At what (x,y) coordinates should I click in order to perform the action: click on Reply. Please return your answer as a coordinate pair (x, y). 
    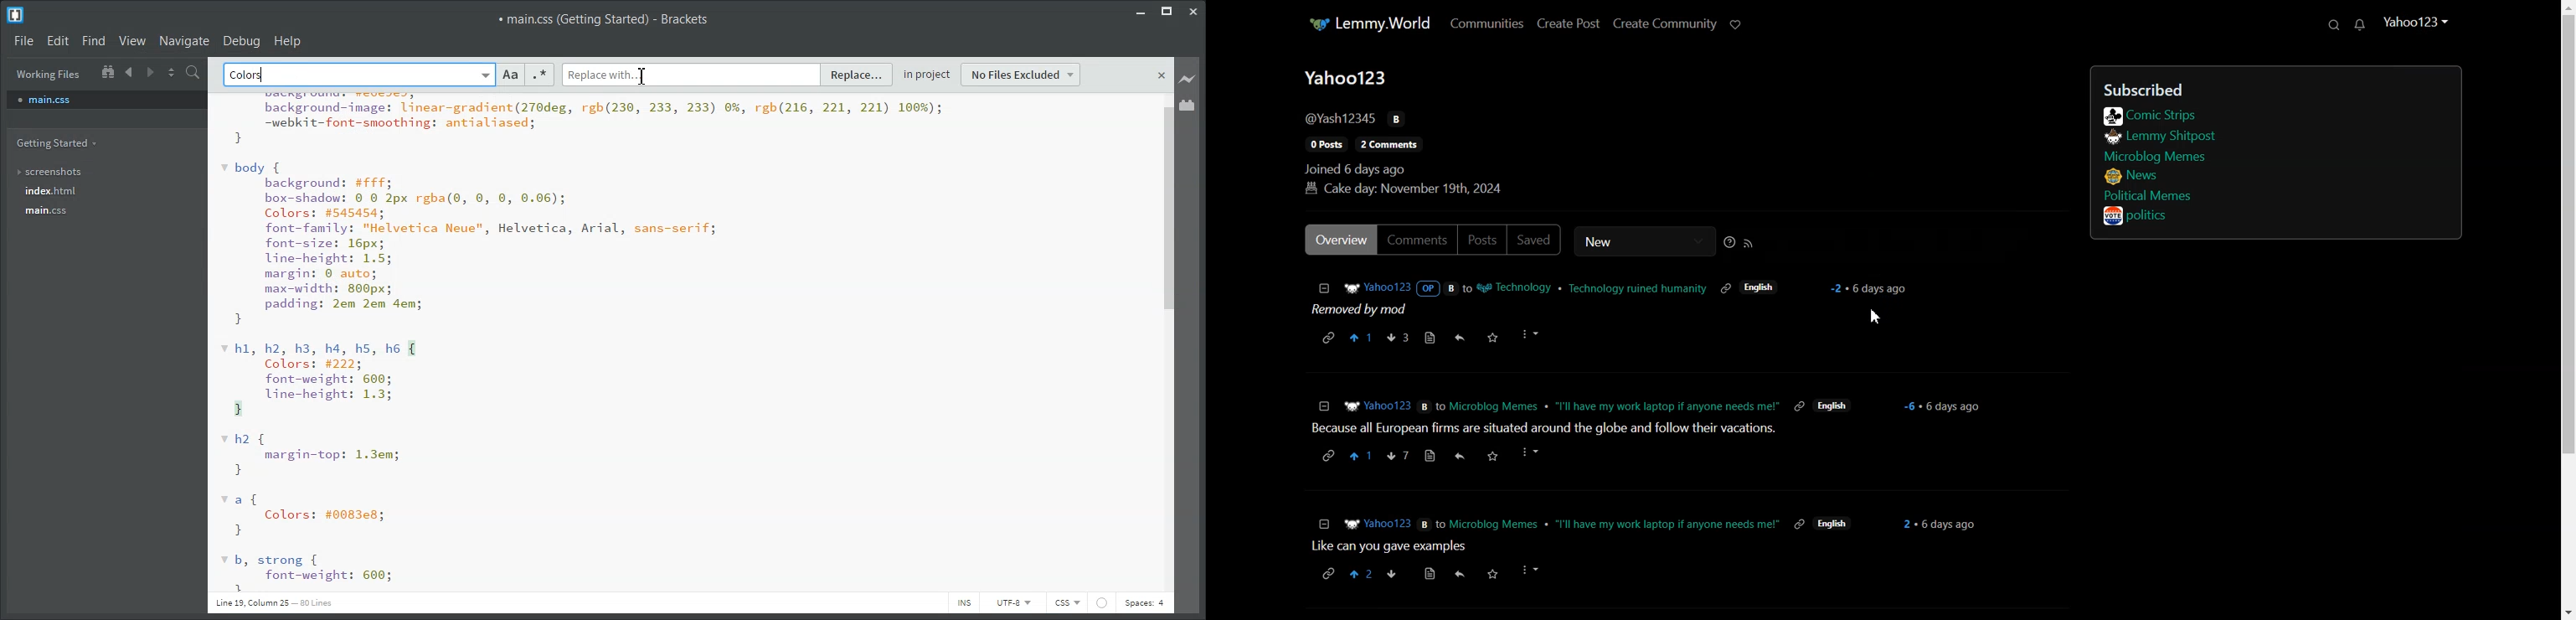
    Looking at the image, I should click on (1463, 337).